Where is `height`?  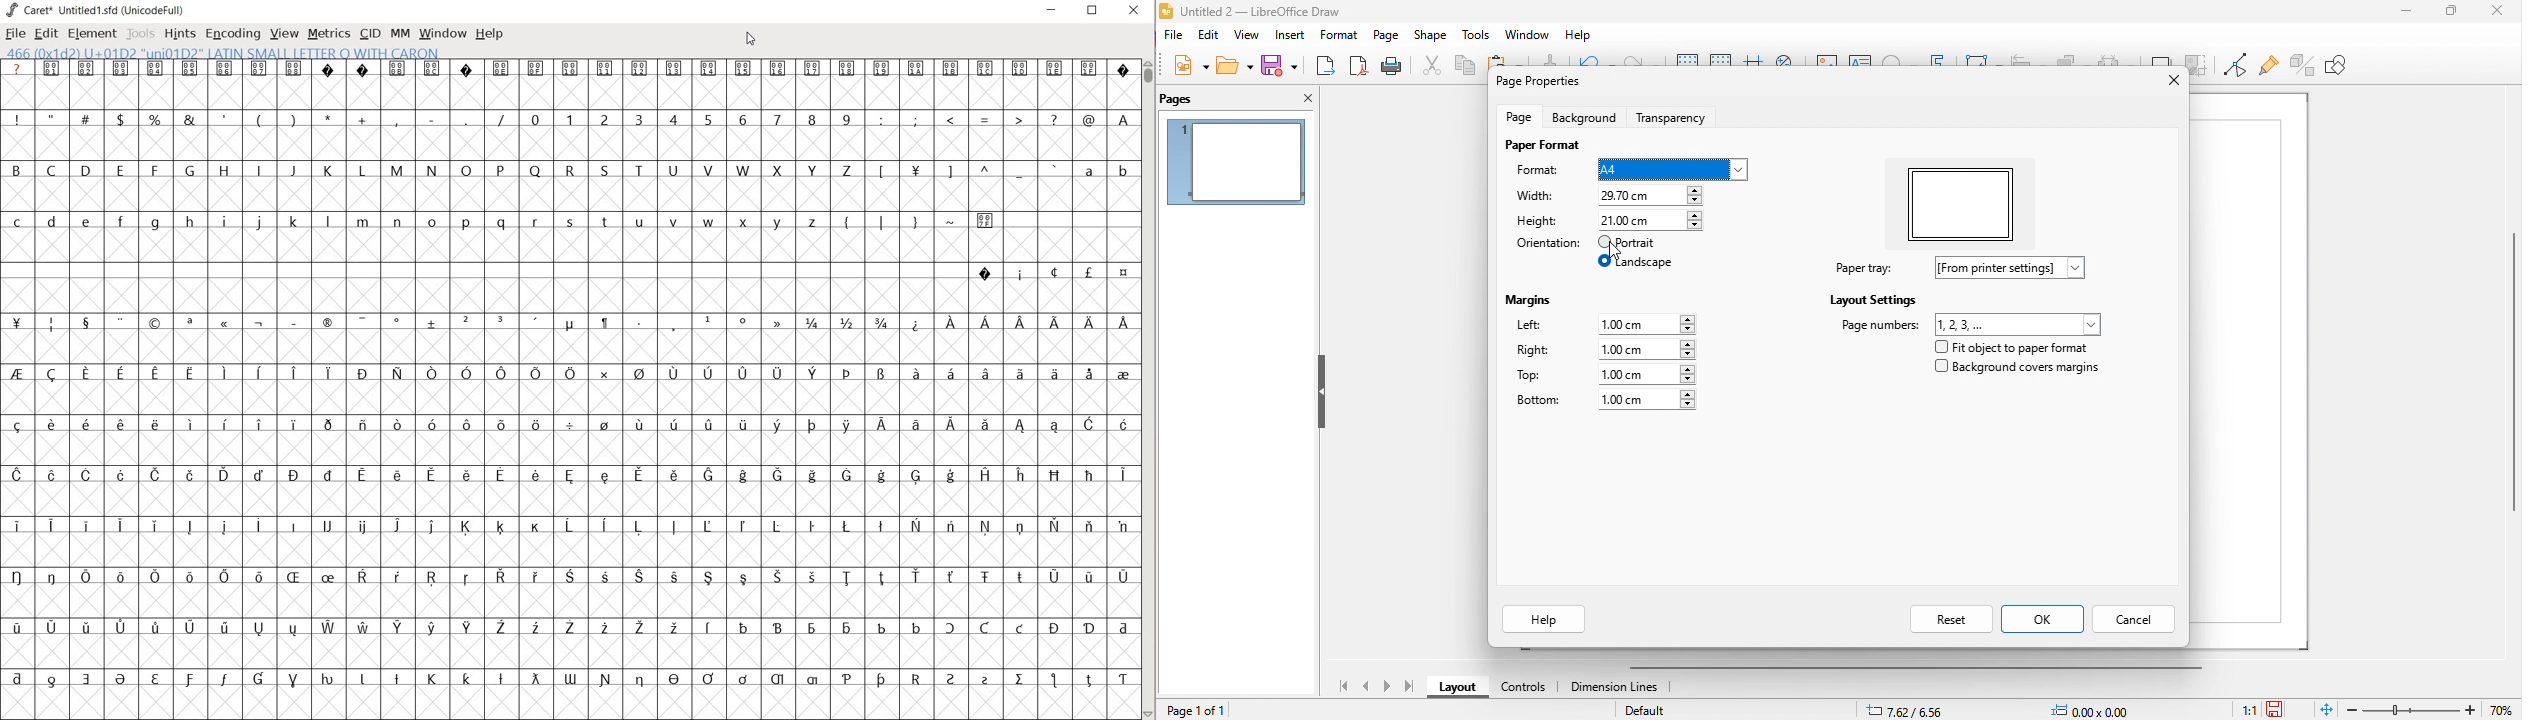 height is located at coordinates (1537, 222).